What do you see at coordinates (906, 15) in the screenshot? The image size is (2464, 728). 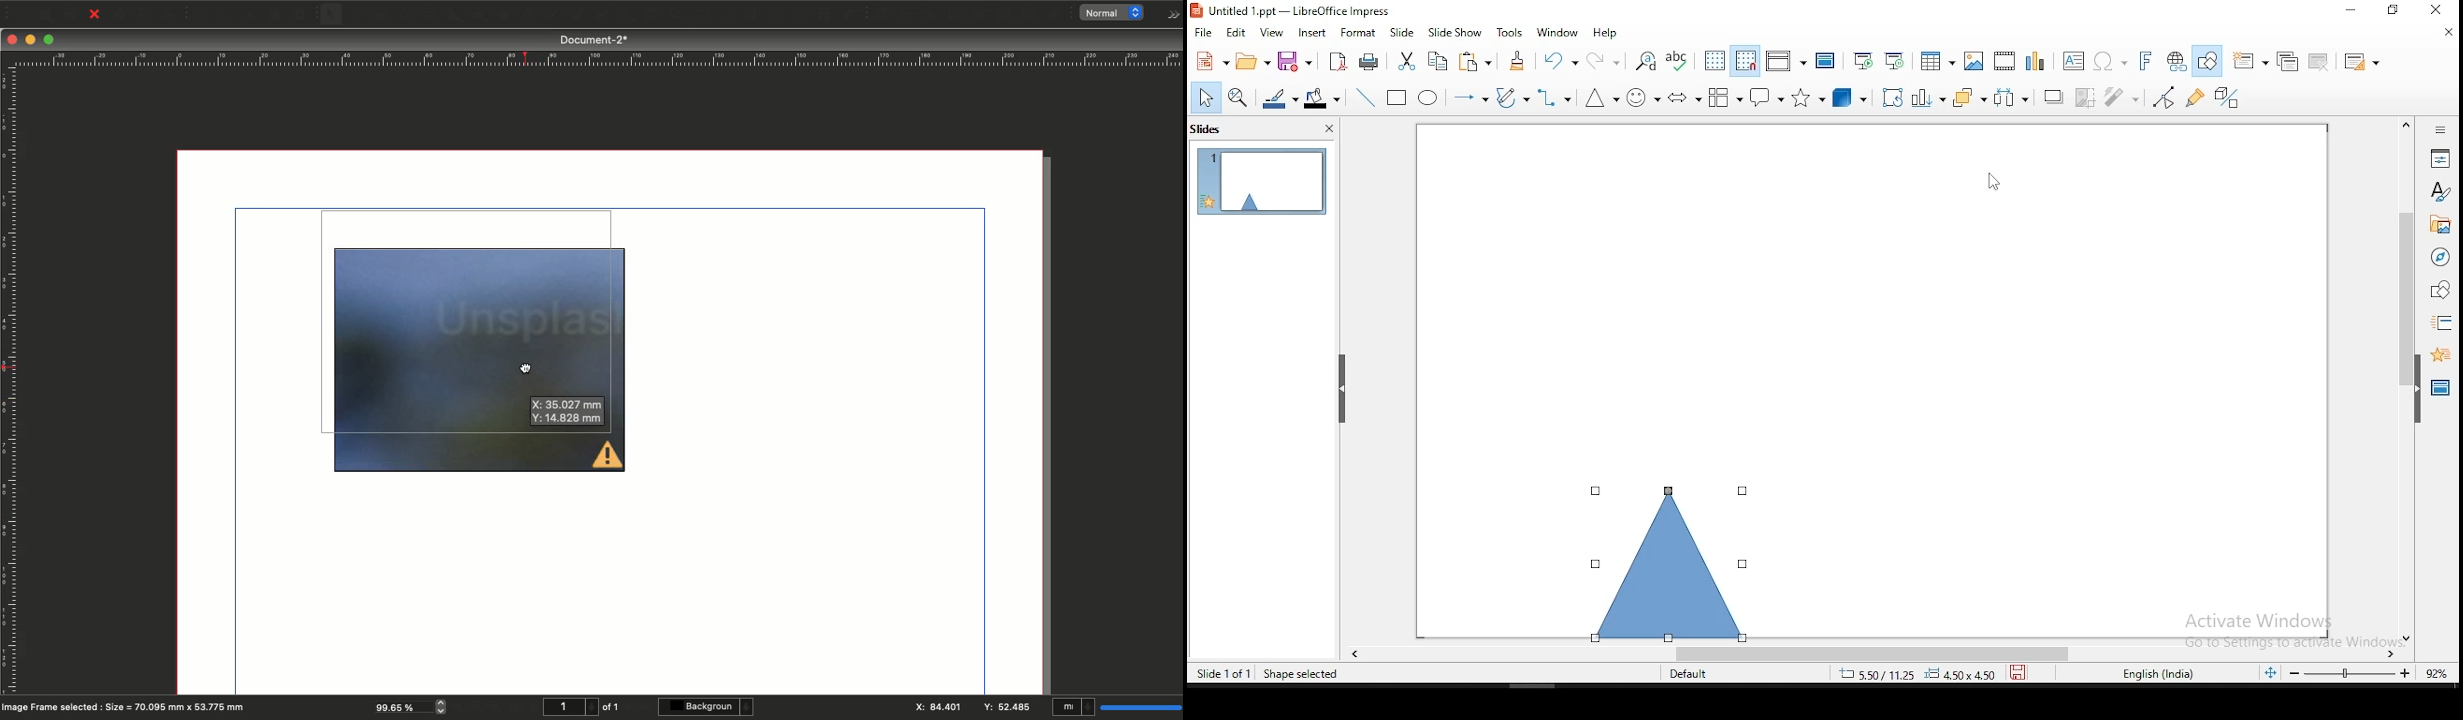 I see `PDF check box` at bounding box center [906, 15].